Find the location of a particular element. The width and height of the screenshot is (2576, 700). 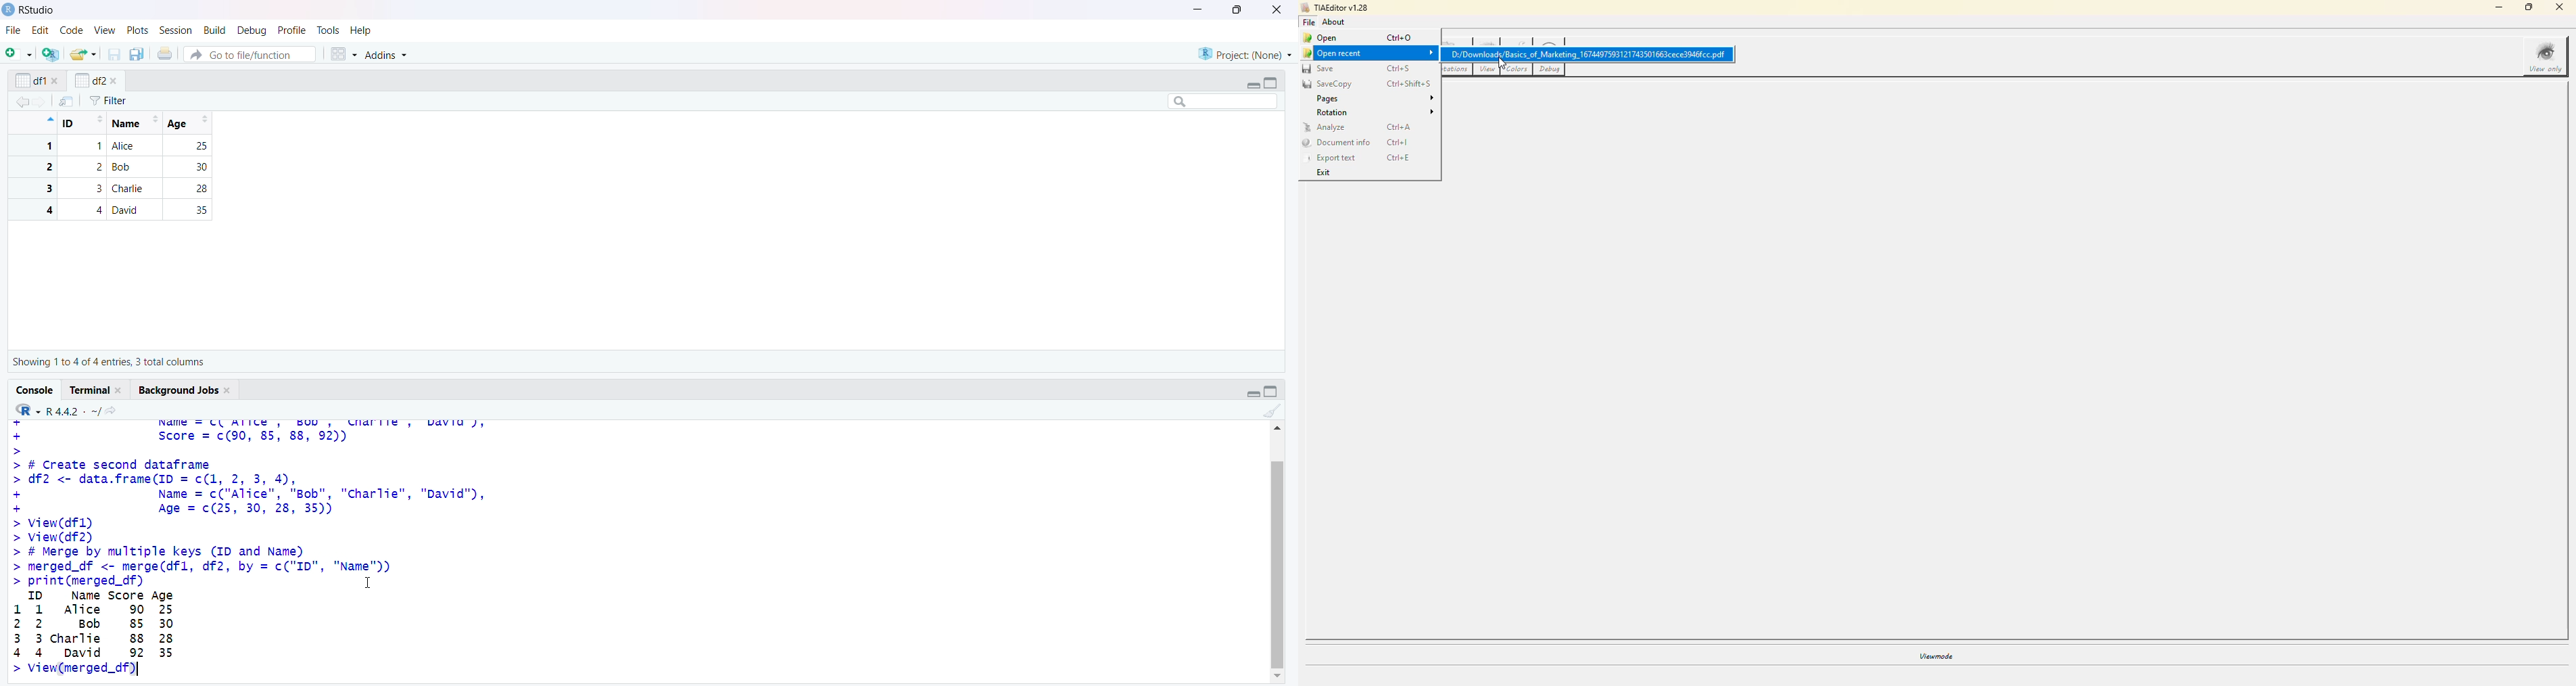

R is located at coordinates (28, 410).